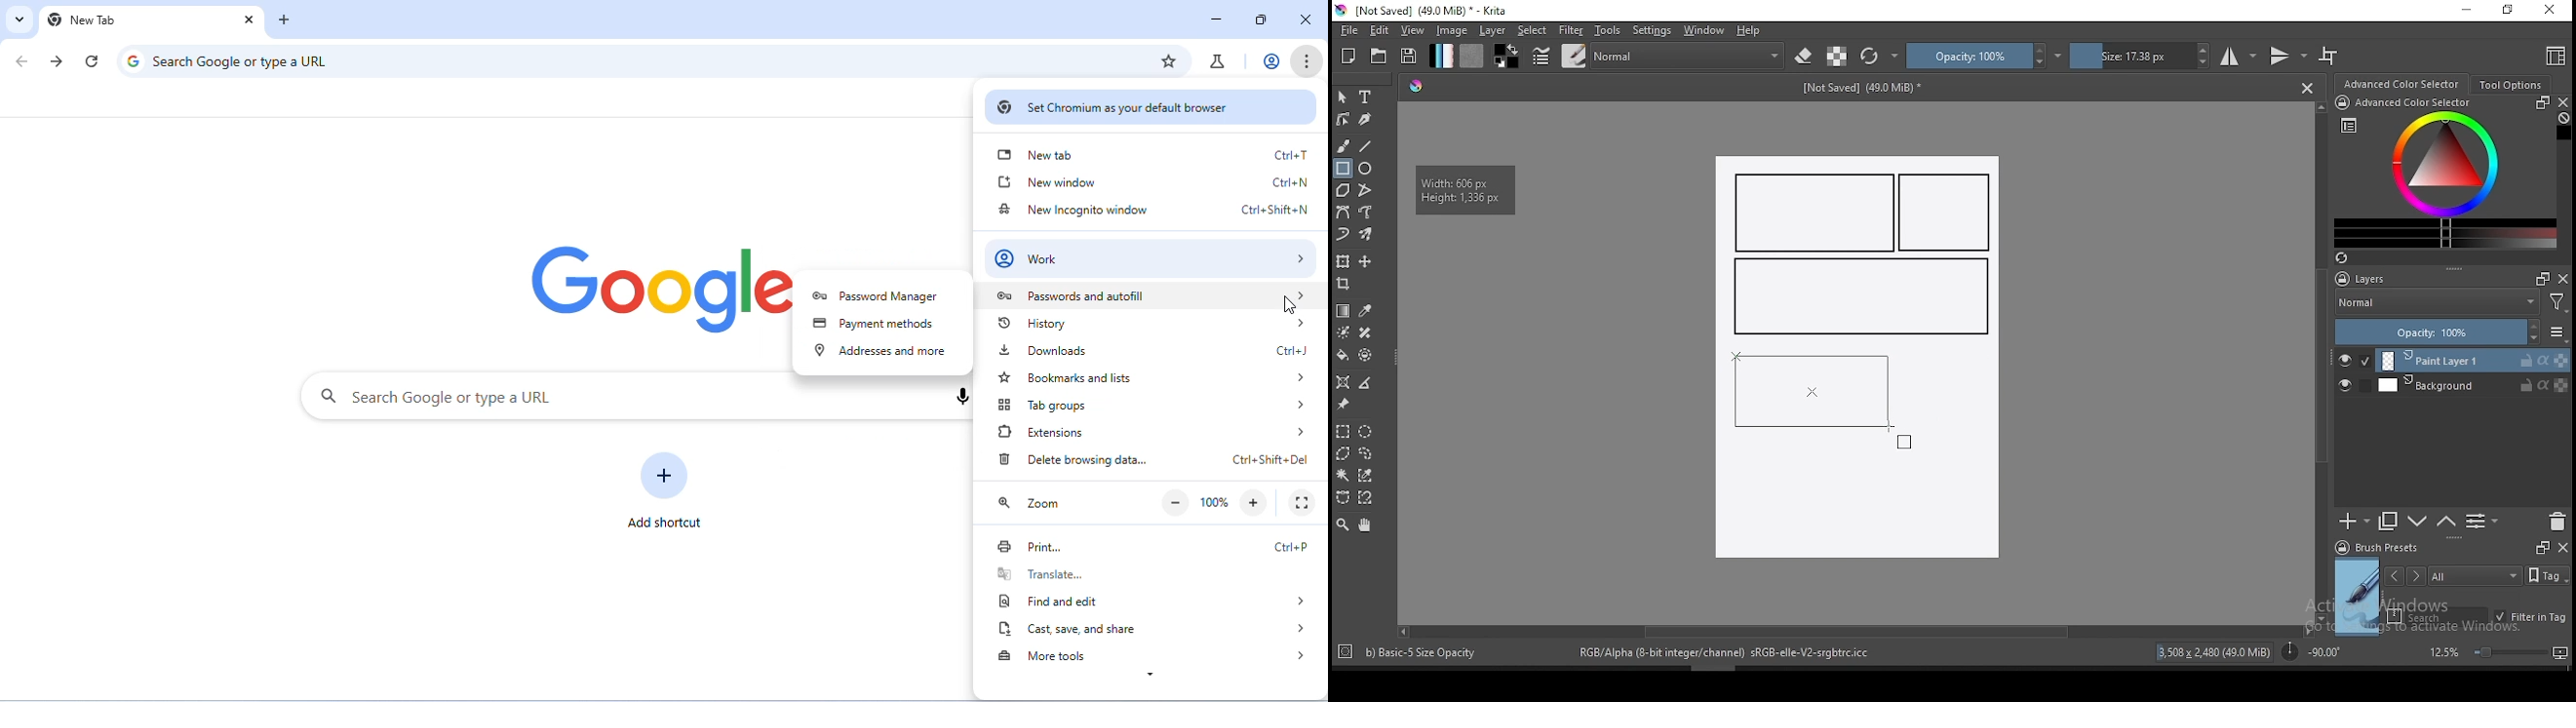 This screenshot has width=2576, height=728. I want to click on preserve alpha, so click(1837, 58).